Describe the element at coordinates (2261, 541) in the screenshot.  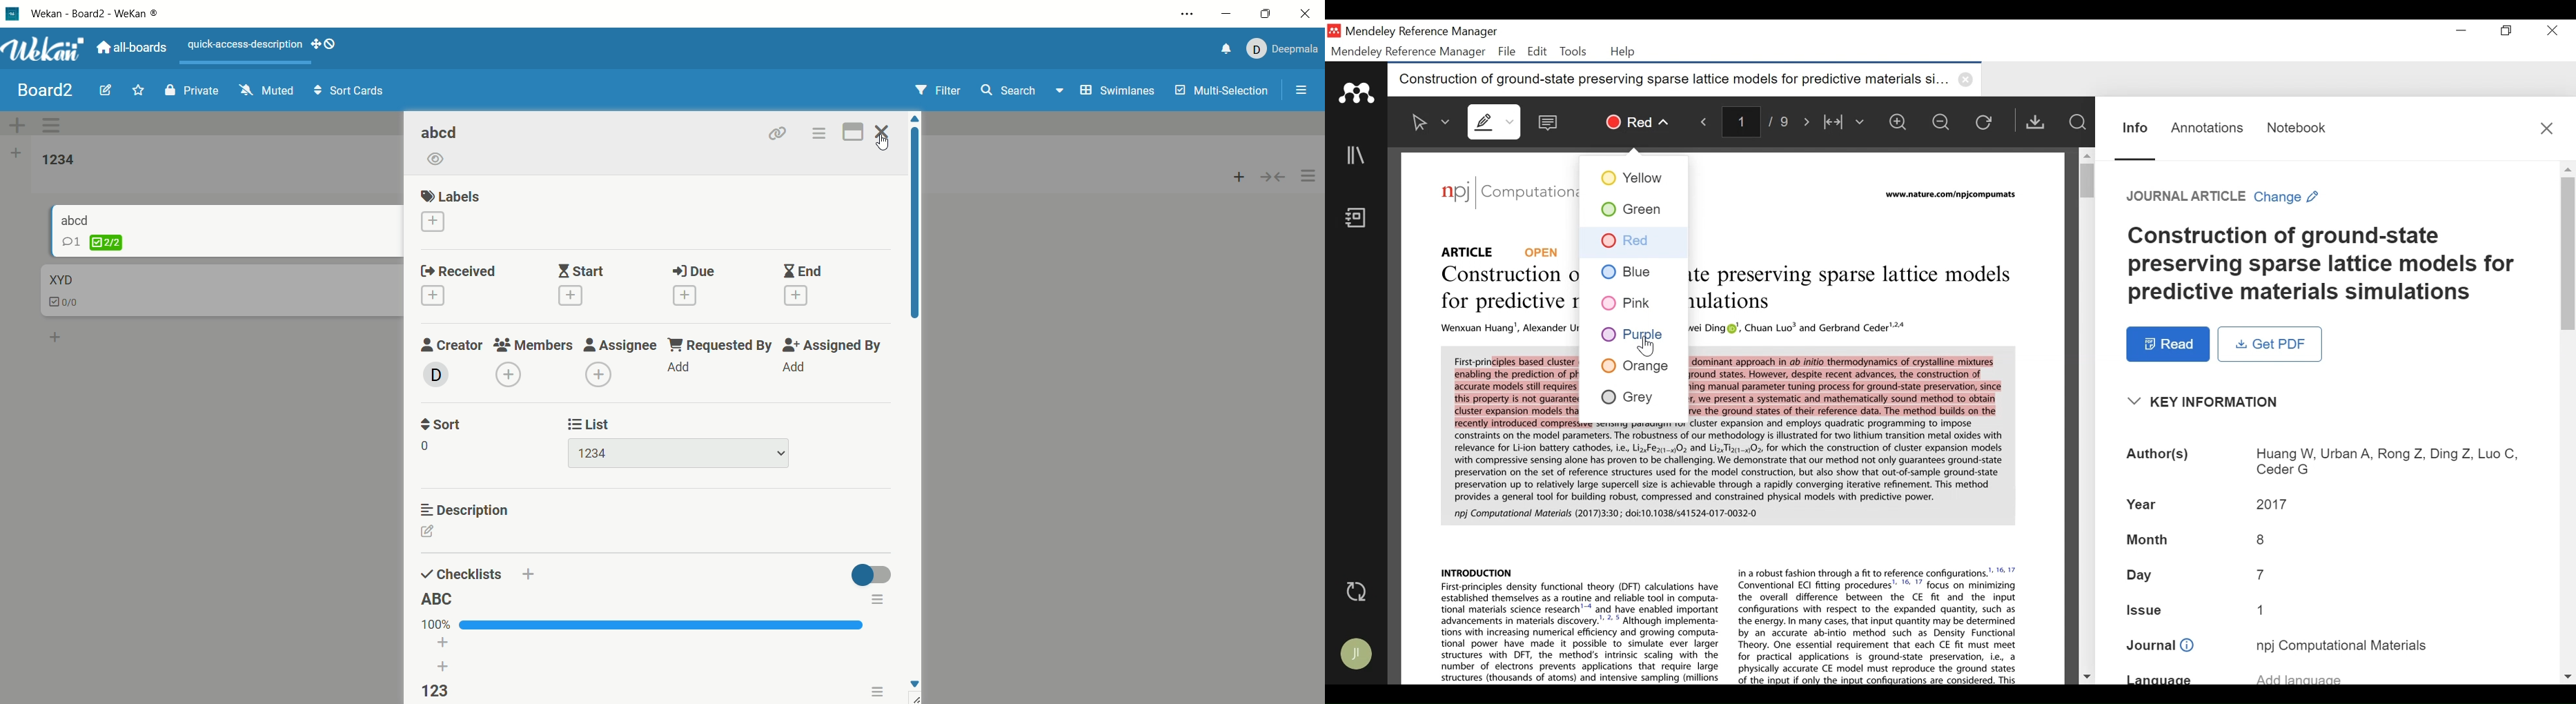
I see `8` at that location.